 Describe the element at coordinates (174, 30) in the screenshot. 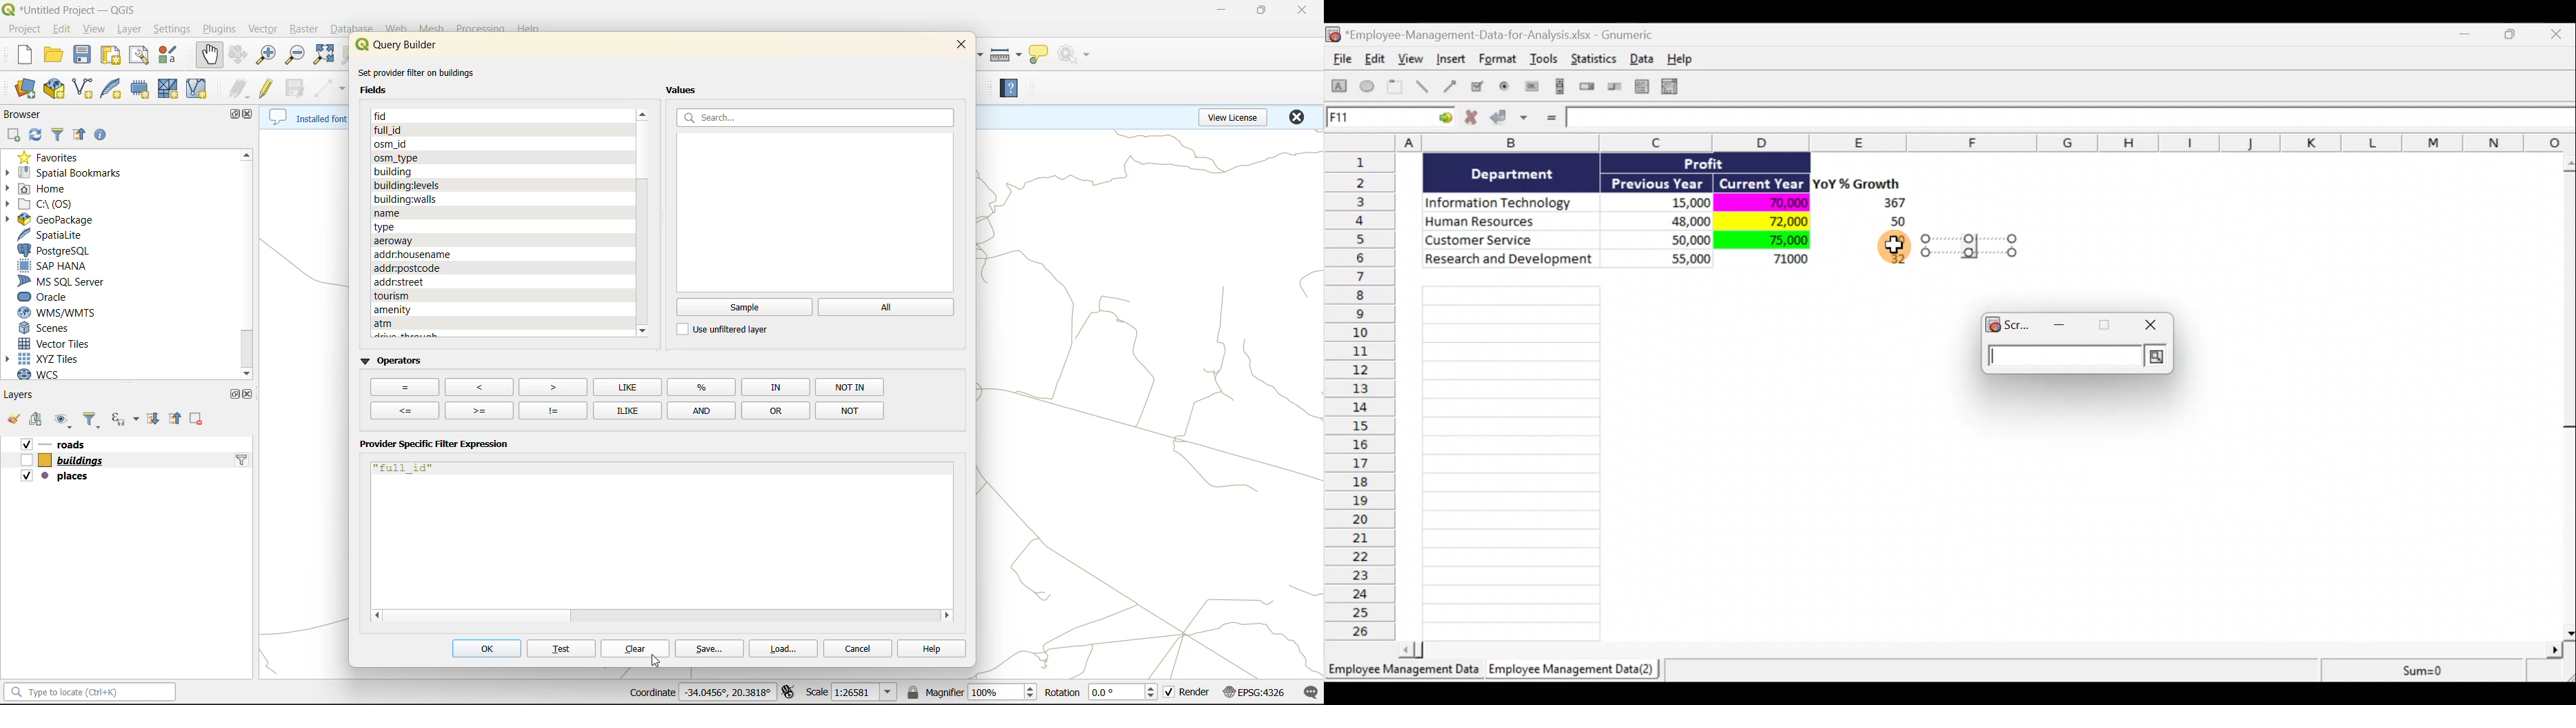

I see `settings` at that location.